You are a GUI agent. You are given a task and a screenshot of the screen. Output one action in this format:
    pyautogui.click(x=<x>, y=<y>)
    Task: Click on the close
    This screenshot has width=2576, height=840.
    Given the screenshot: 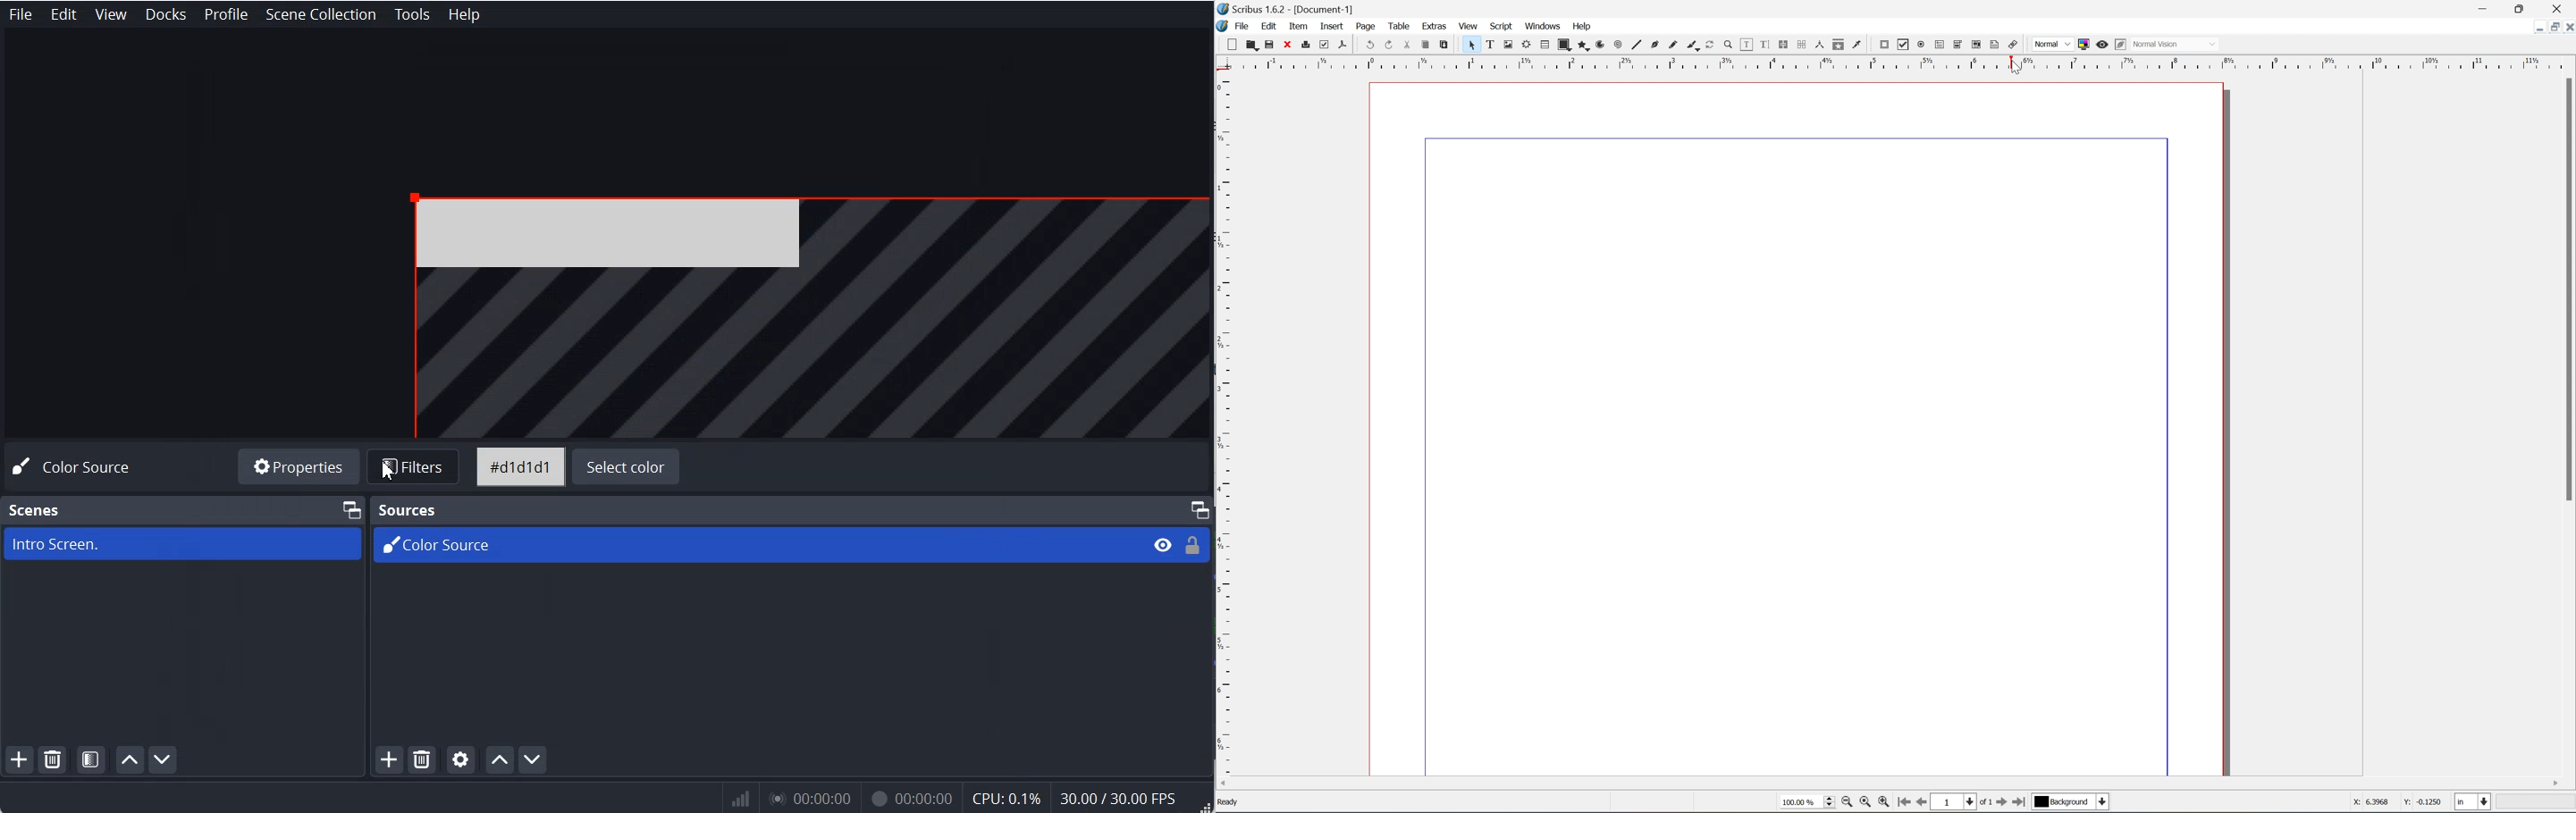 What is the action you would take?
    pyautogui.click(x=1286, y=45)
    